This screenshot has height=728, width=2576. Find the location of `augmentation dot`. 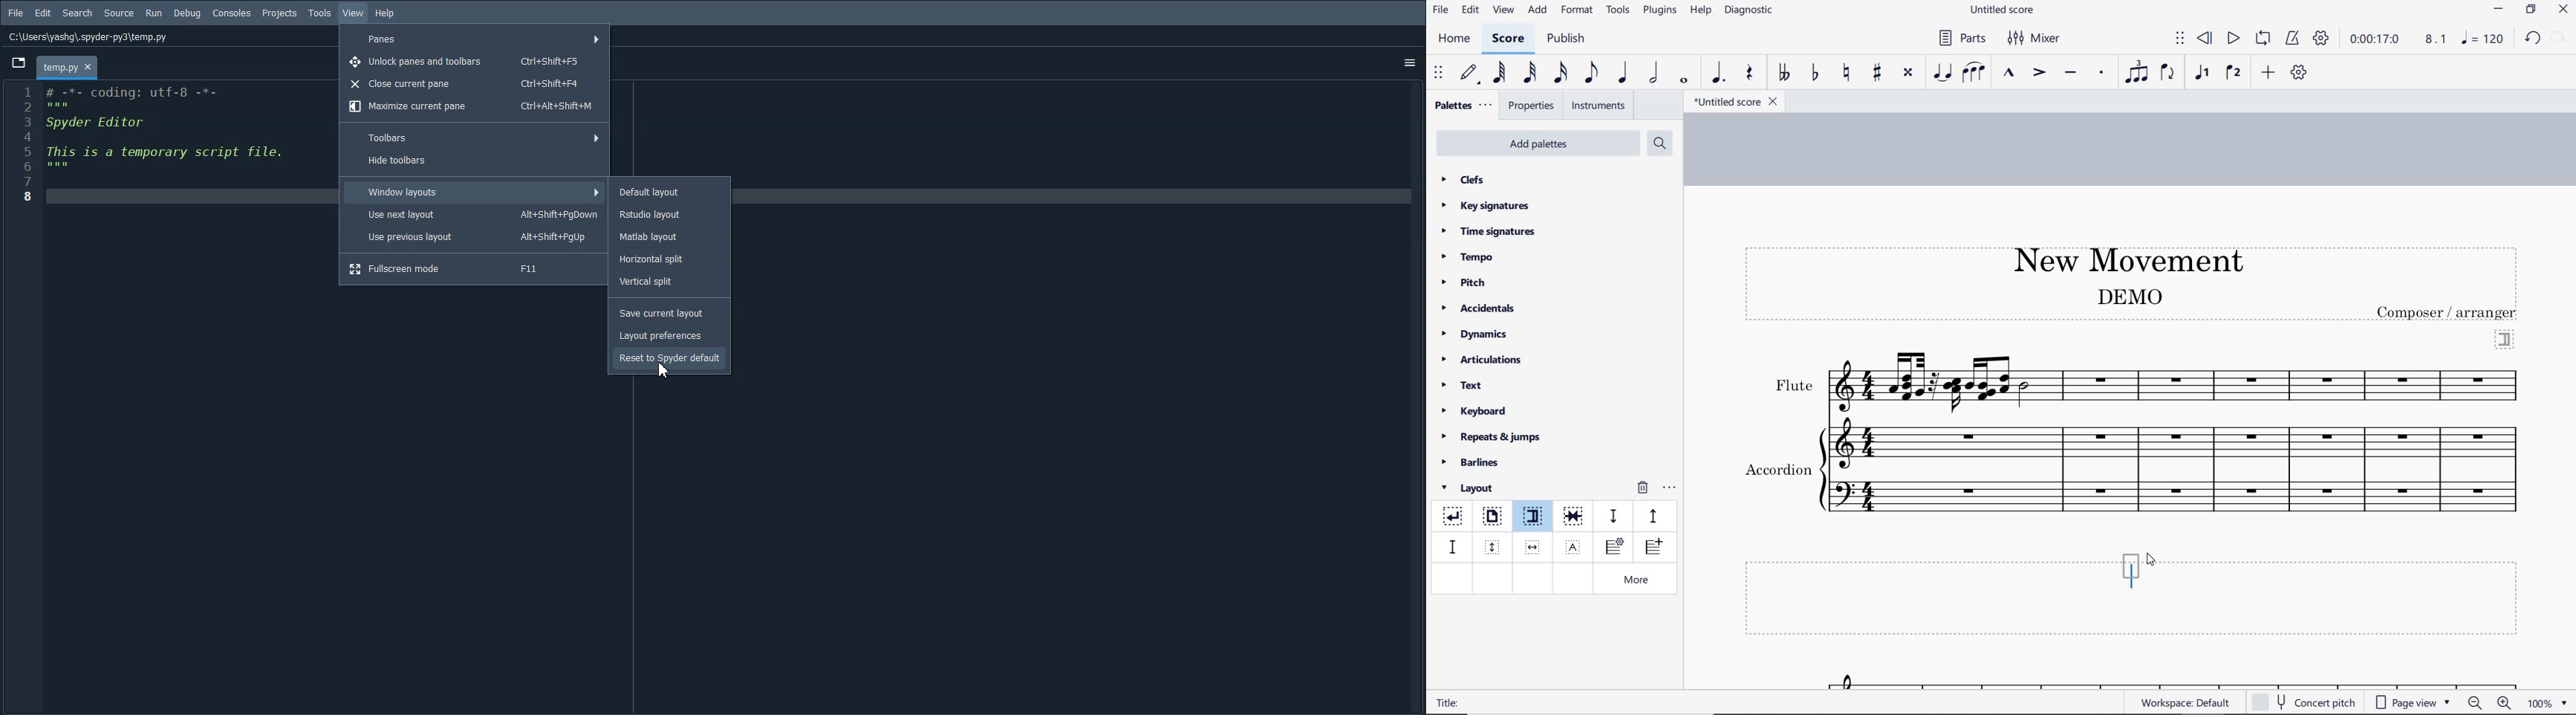

augmentation dot is located at coordinates (1716, 73).